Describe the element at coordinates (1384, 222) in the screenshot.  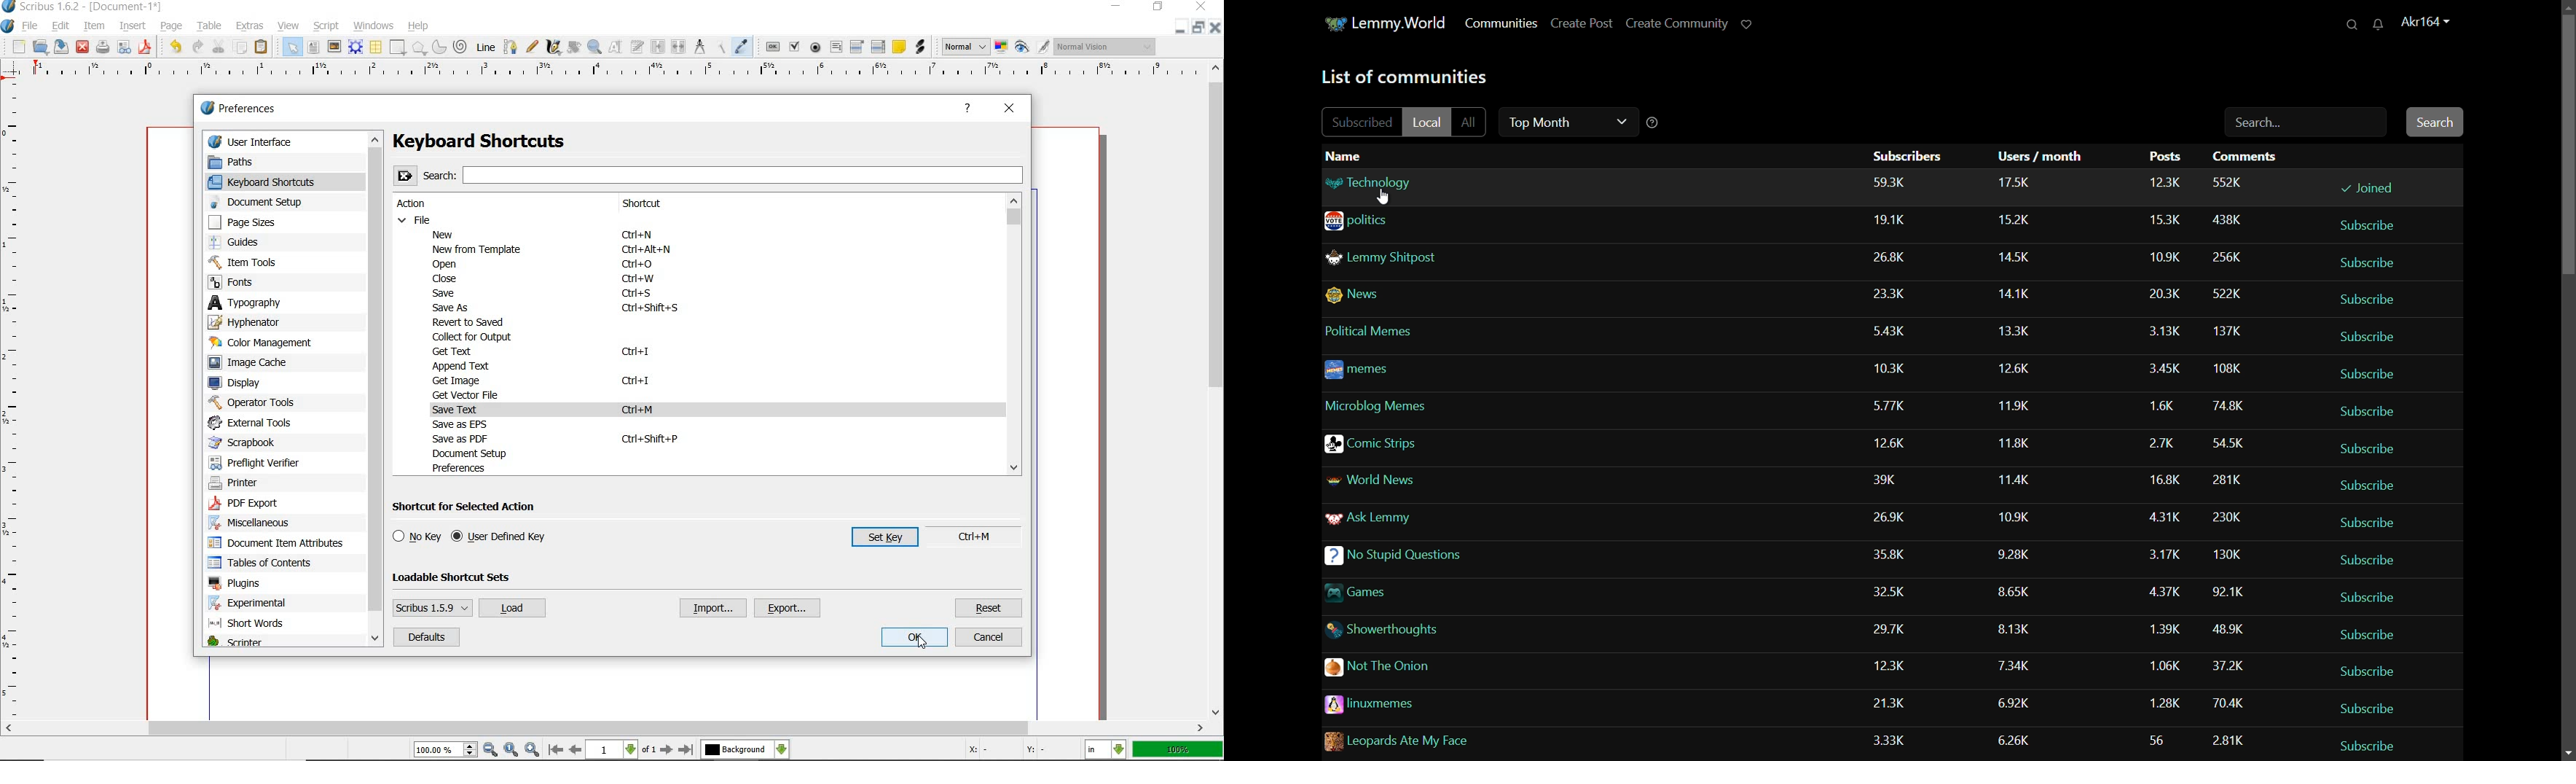
I see `communities name` at that location.